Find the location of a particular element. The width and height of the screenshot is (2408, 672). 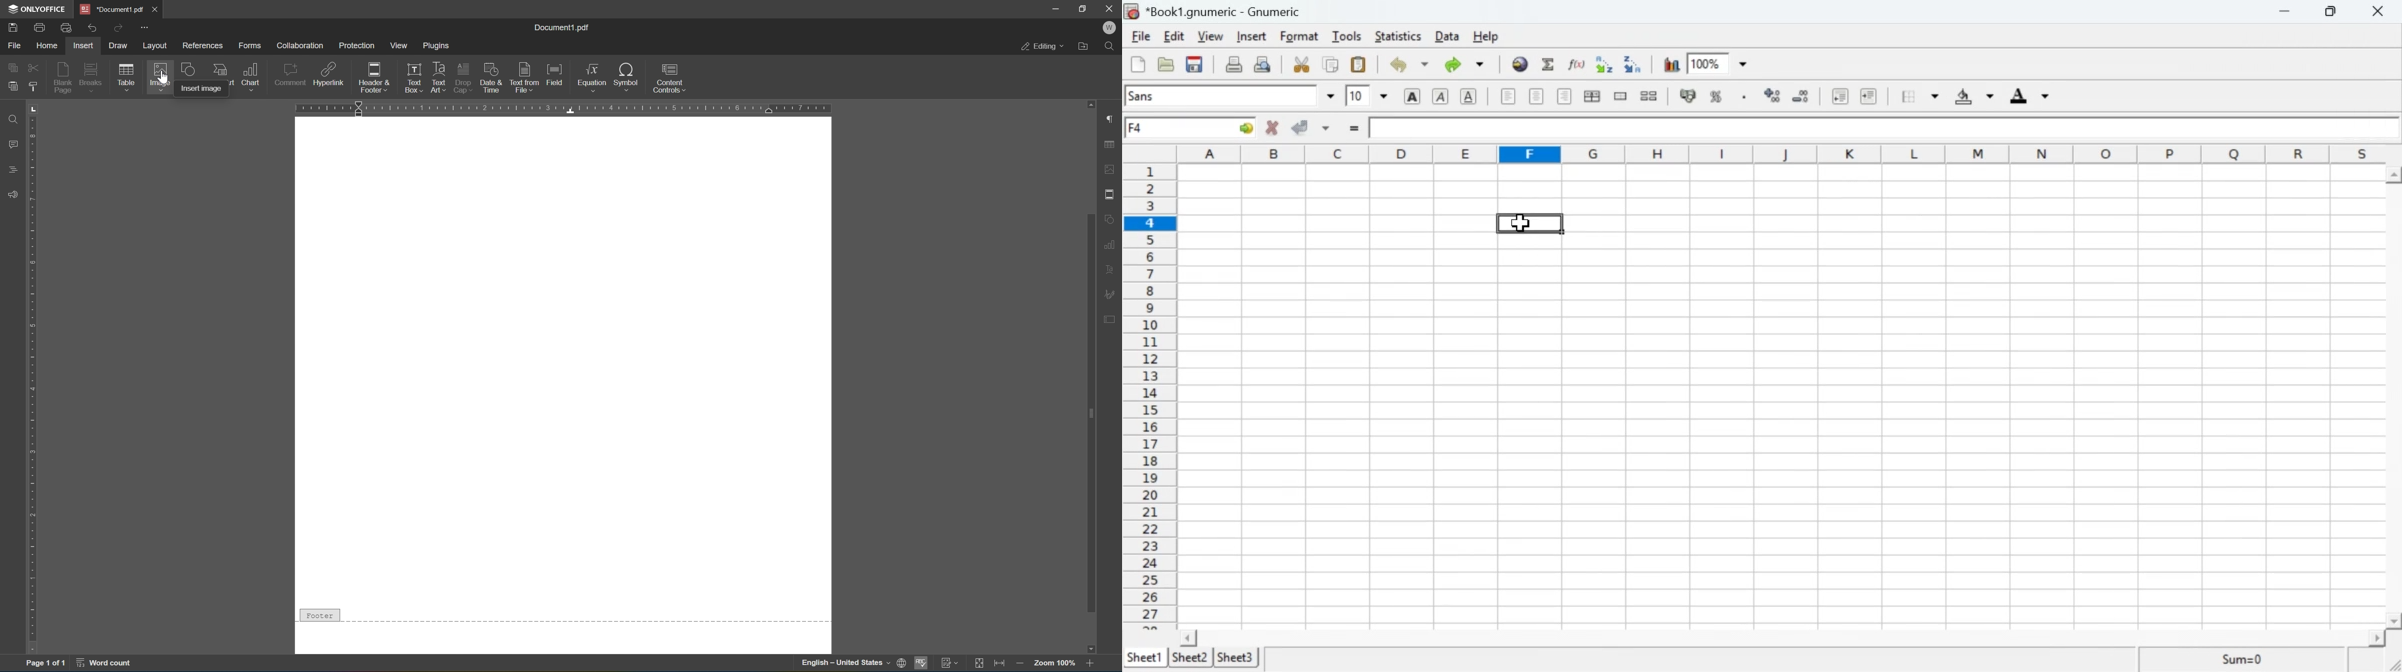

hyperlink is located at coordinates (329, 73).